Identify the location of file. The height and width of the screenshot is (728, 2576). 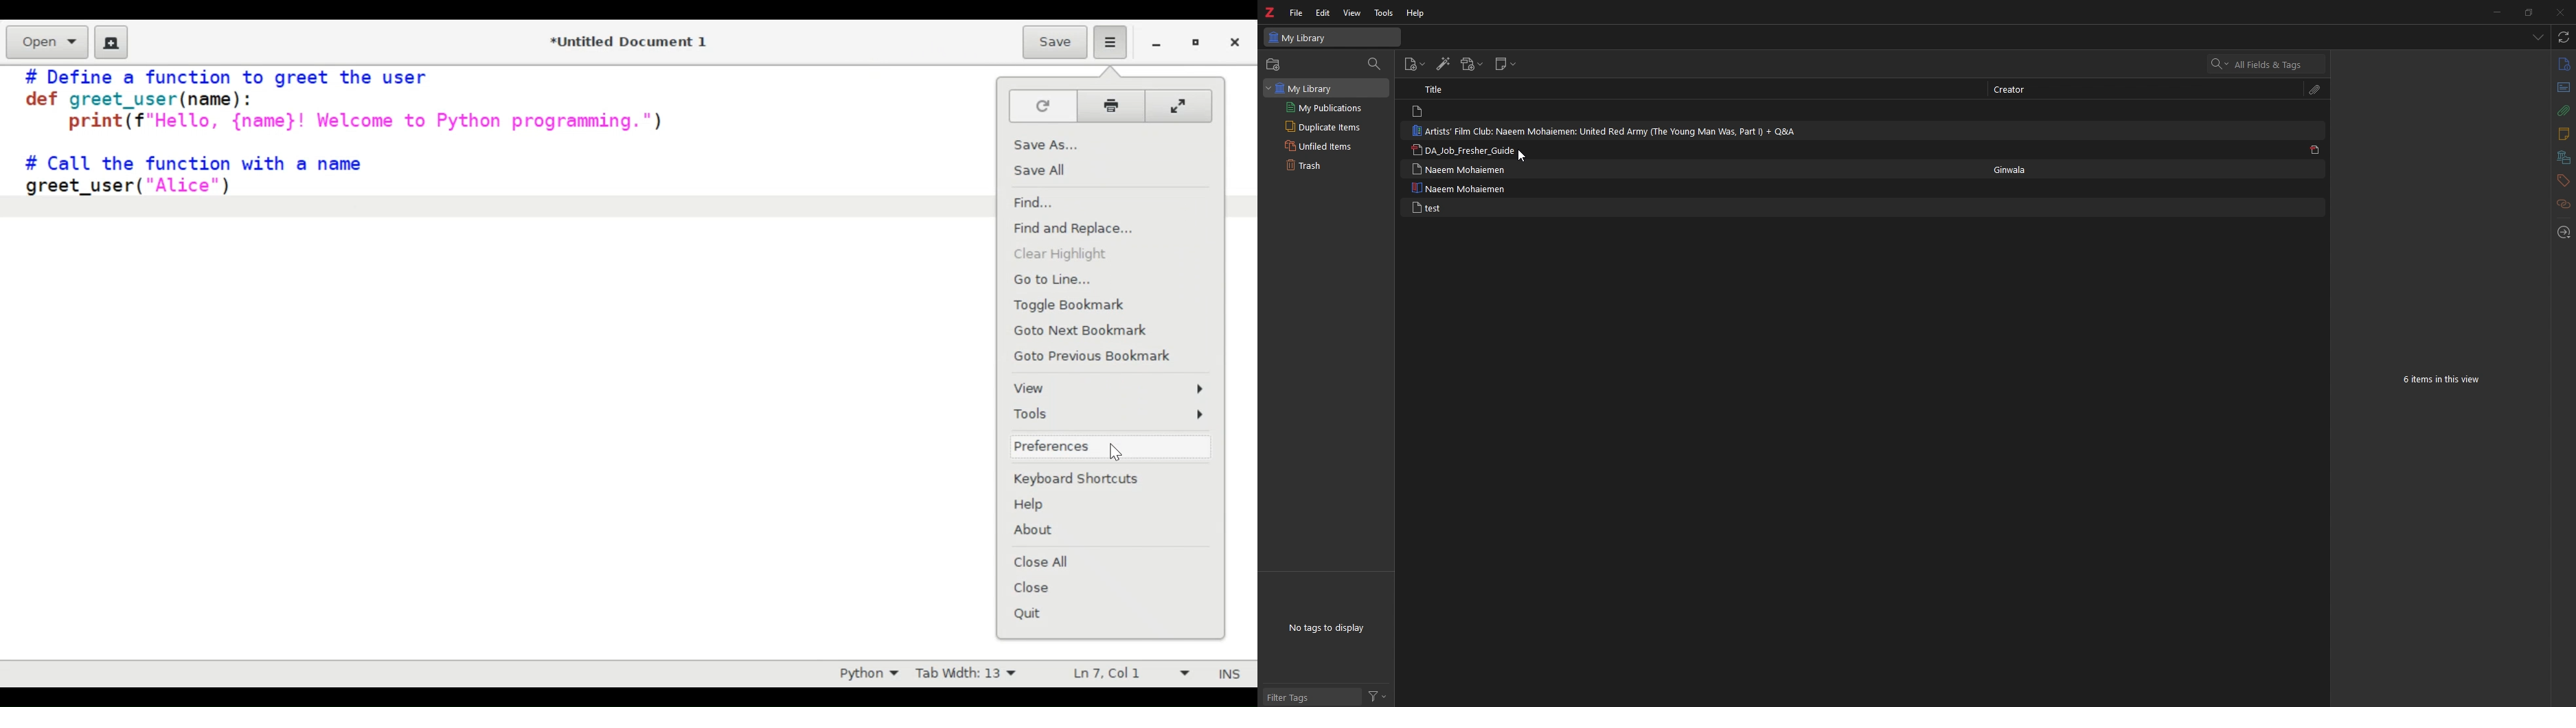
(1298, 13).